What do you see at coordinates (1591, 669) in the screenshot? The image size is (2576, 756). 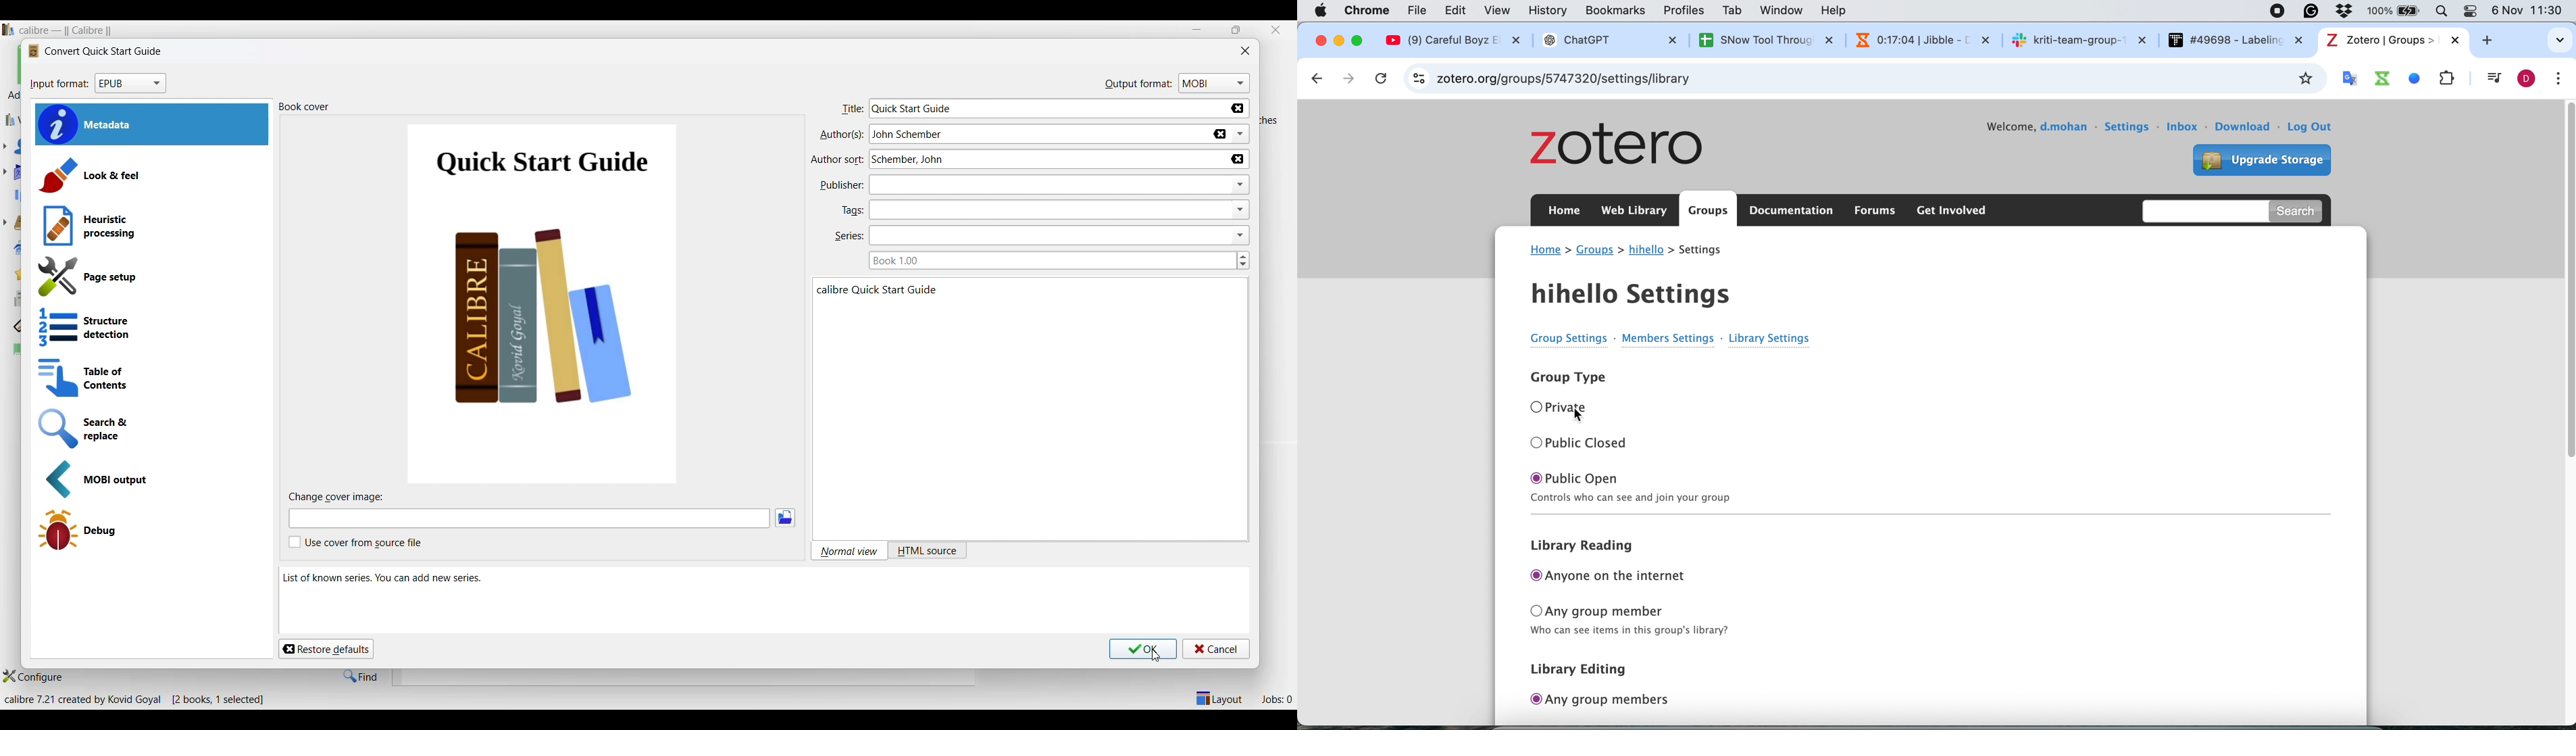 I see `library editing` at bounding box center [1591, 669].